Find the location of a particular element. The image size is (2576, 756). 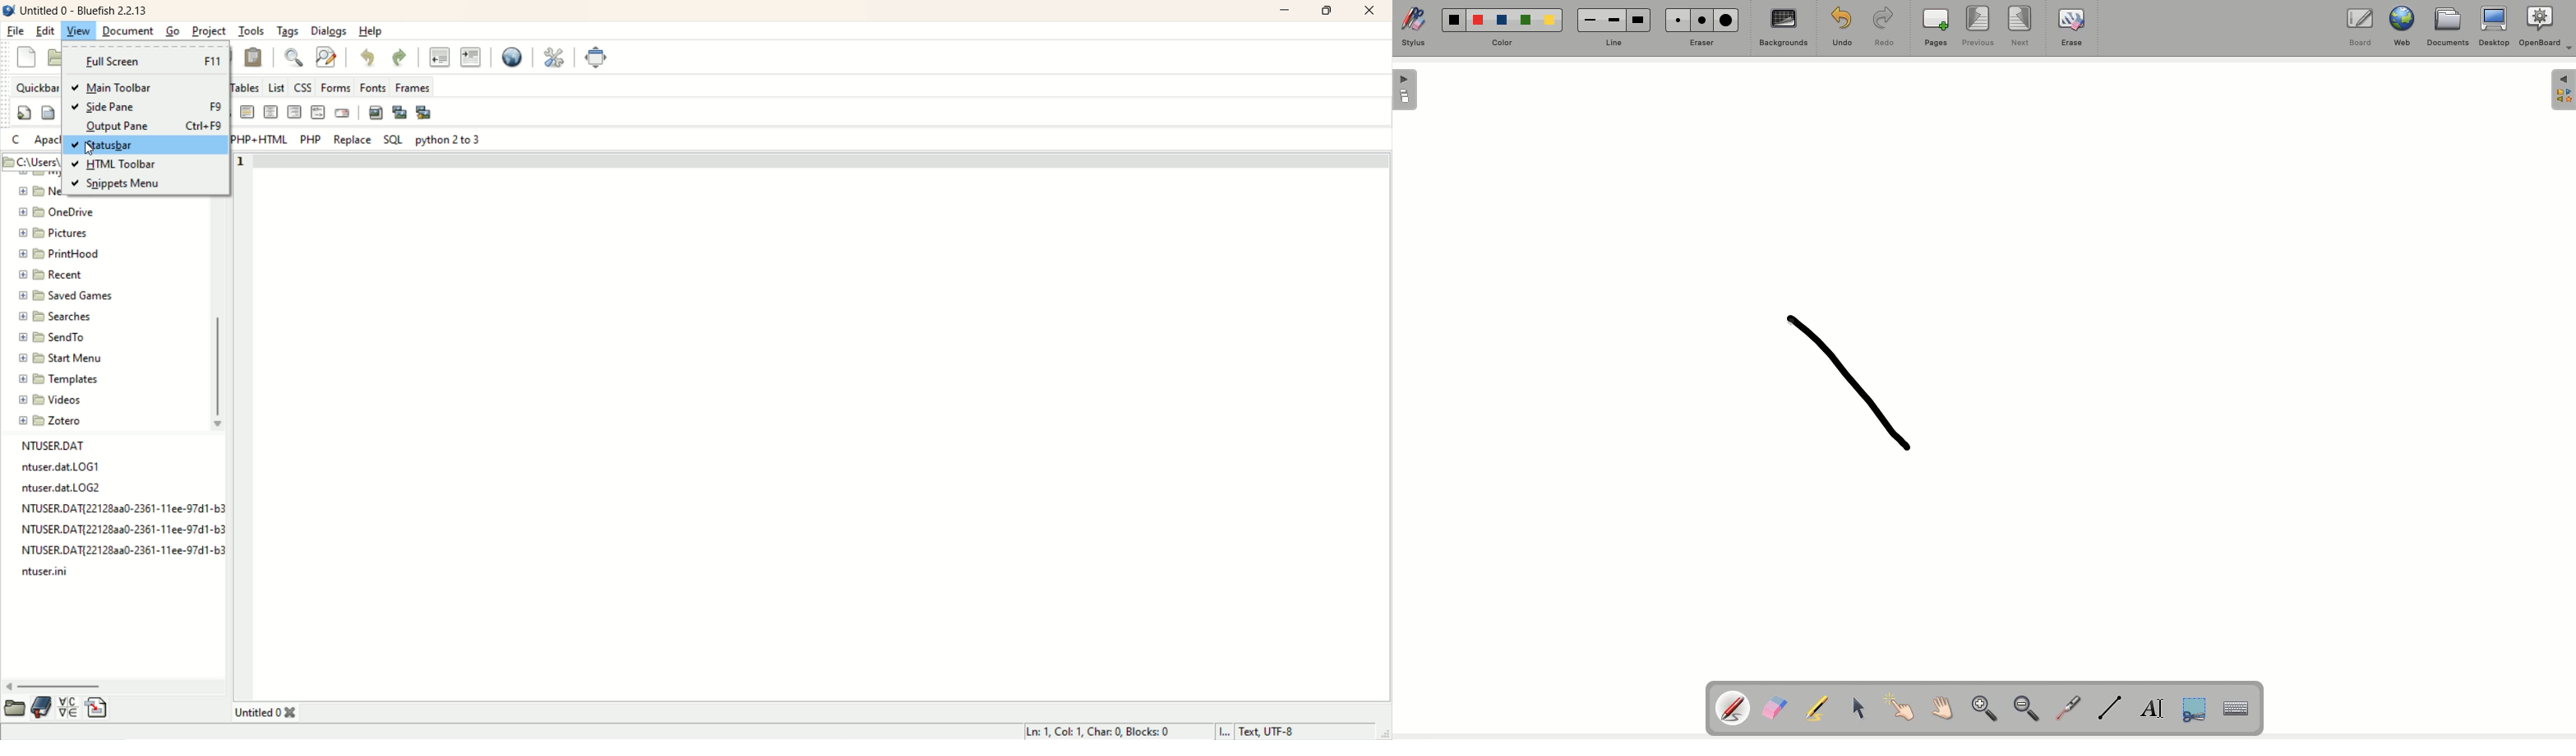

LN, COL, CHAR, BLOCKS is located at coordinates (1099, 731).